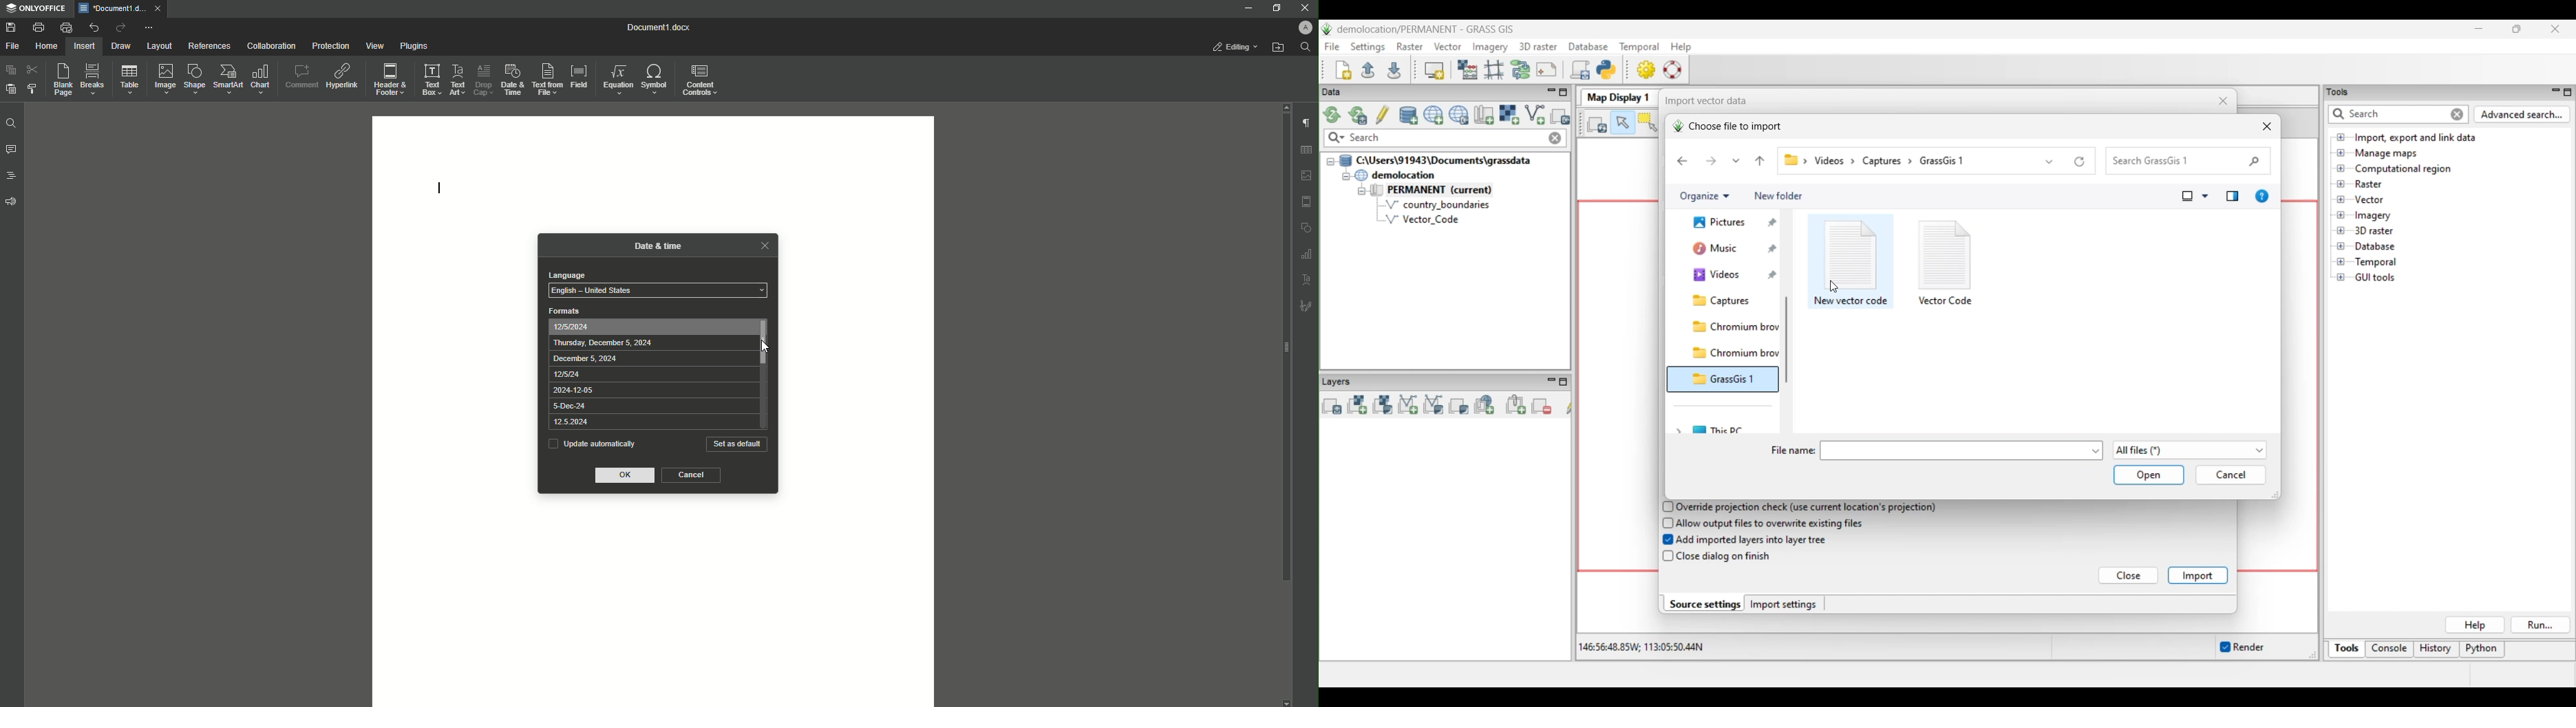 Image resolution: width=2576 pixels, height=728 pixels. What do you see at coordinates (32, 89) in the screenshot?
I see `Choose Style` at bounding box center [32, 89].